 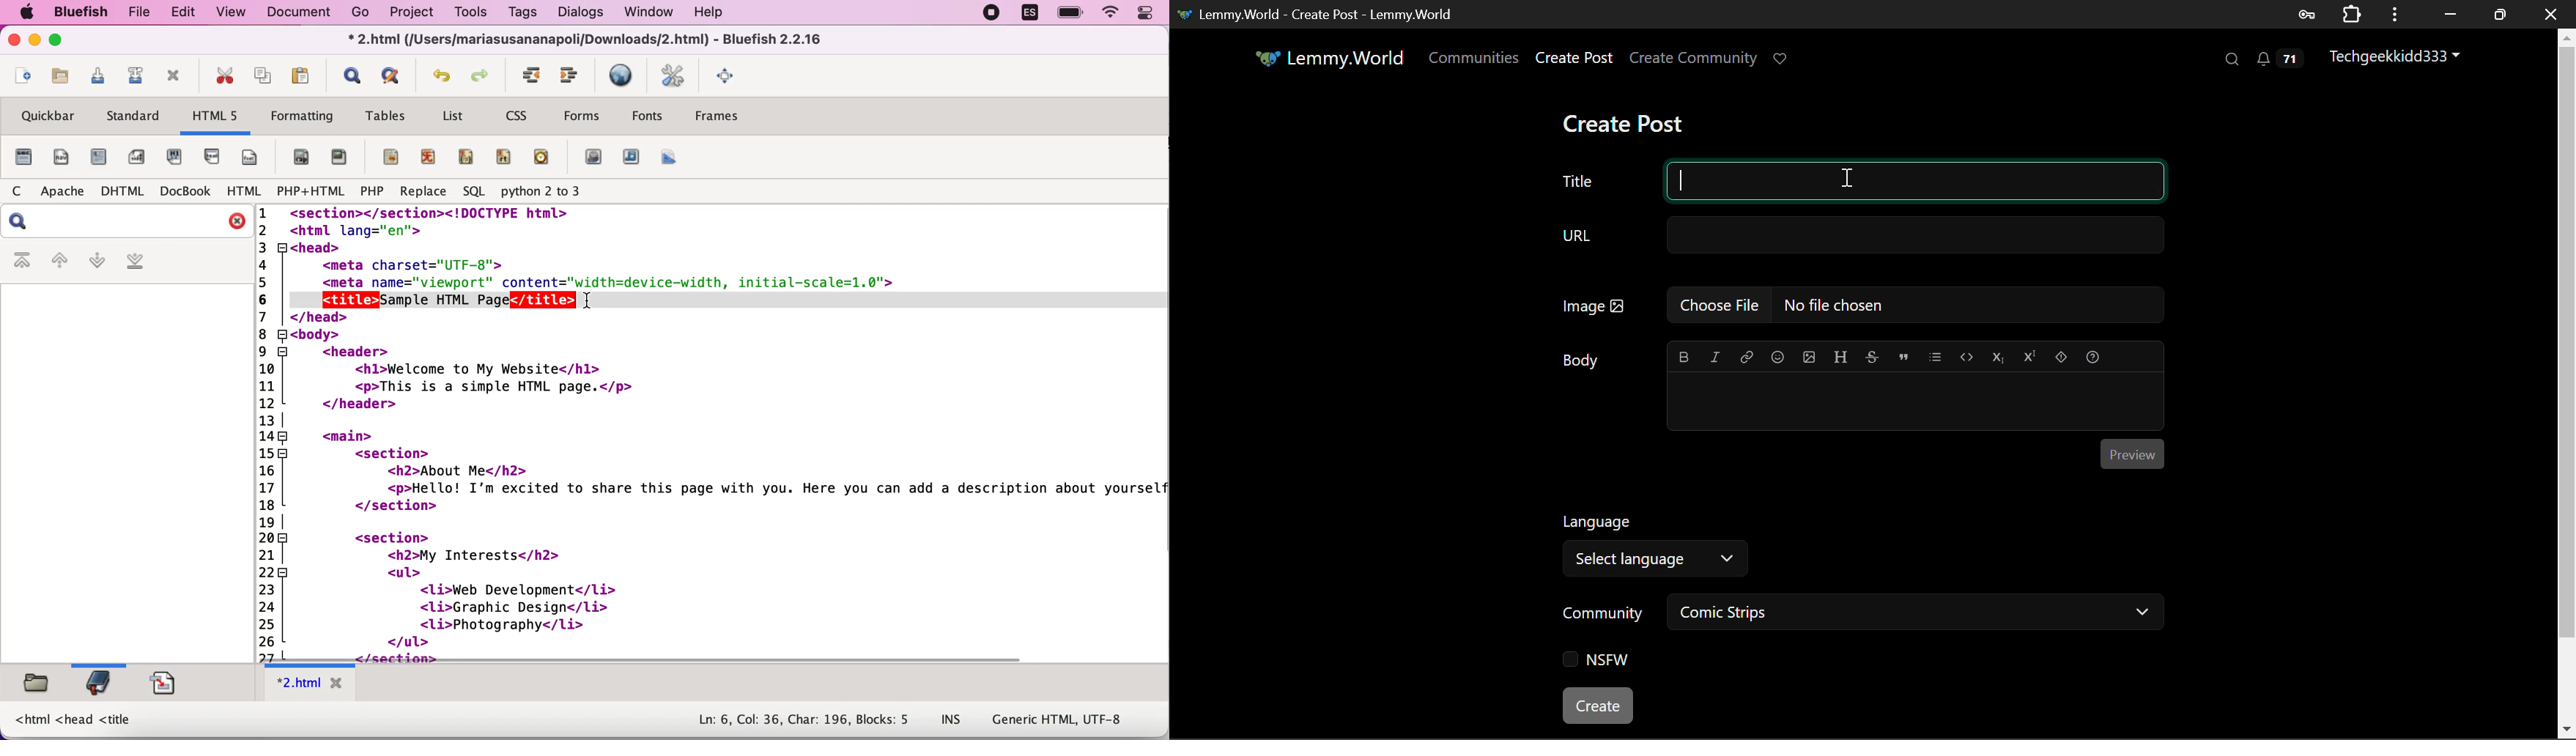 What do you see at coordinates (1146, 14) in the screenshot?
I see `panel control` at bounding box center [1146, 14].